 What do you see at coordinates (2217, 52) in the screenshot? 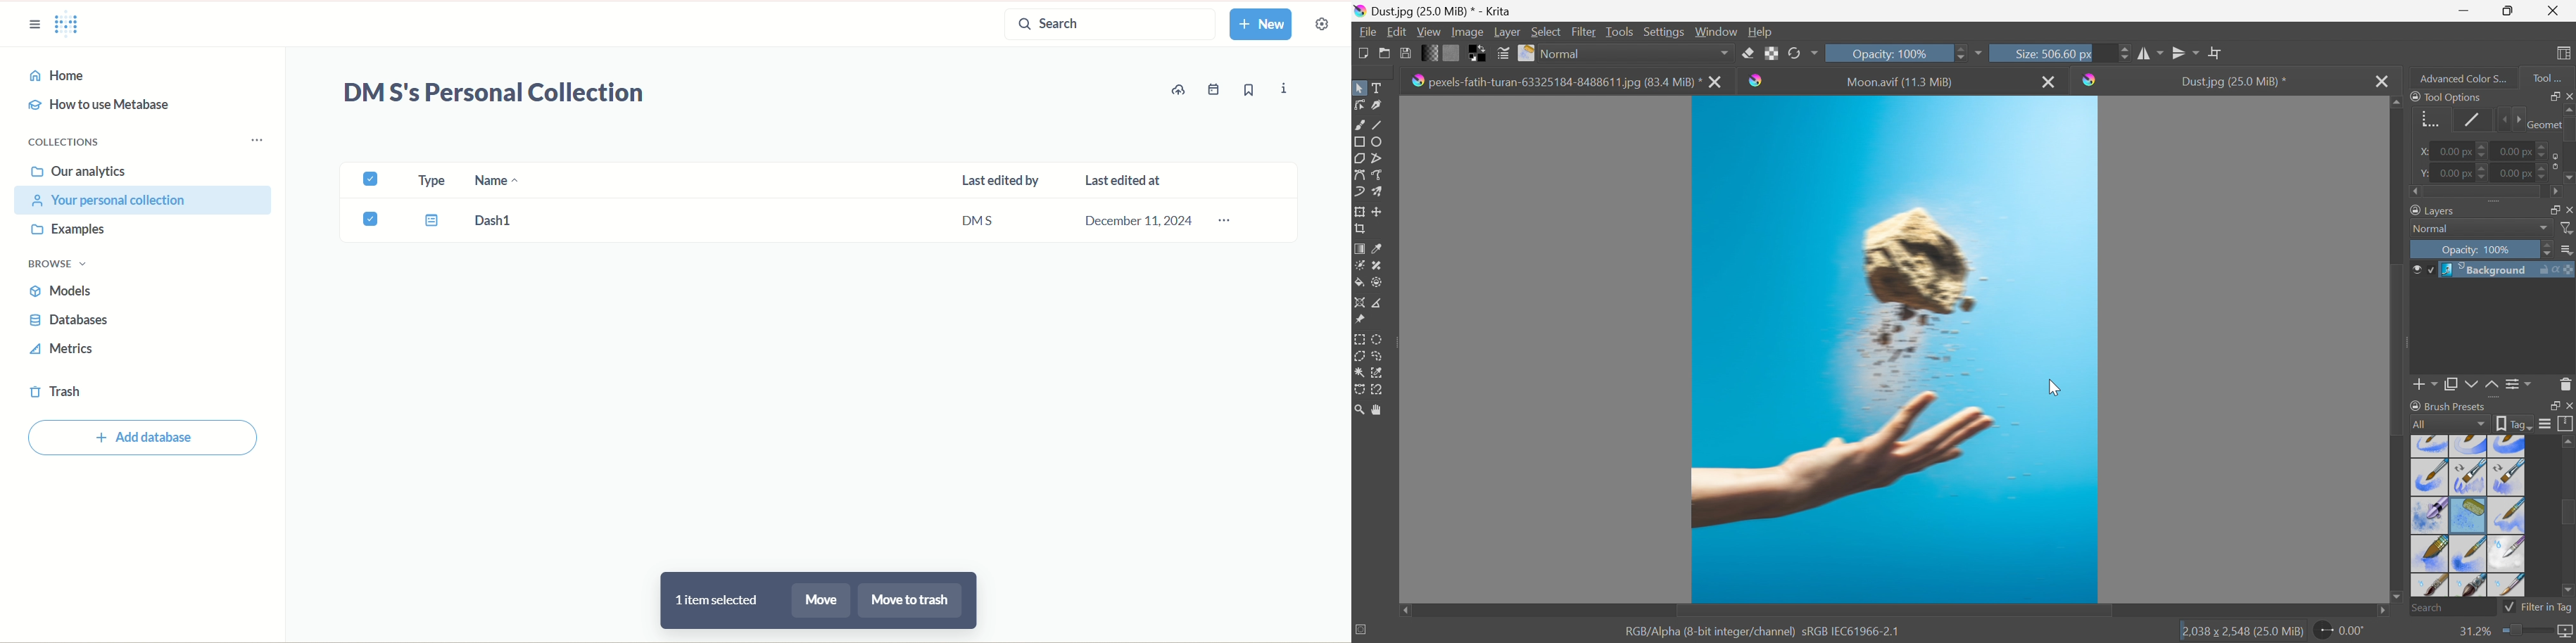
I see `Wrap around mode` at bounding box center [2217, 52].